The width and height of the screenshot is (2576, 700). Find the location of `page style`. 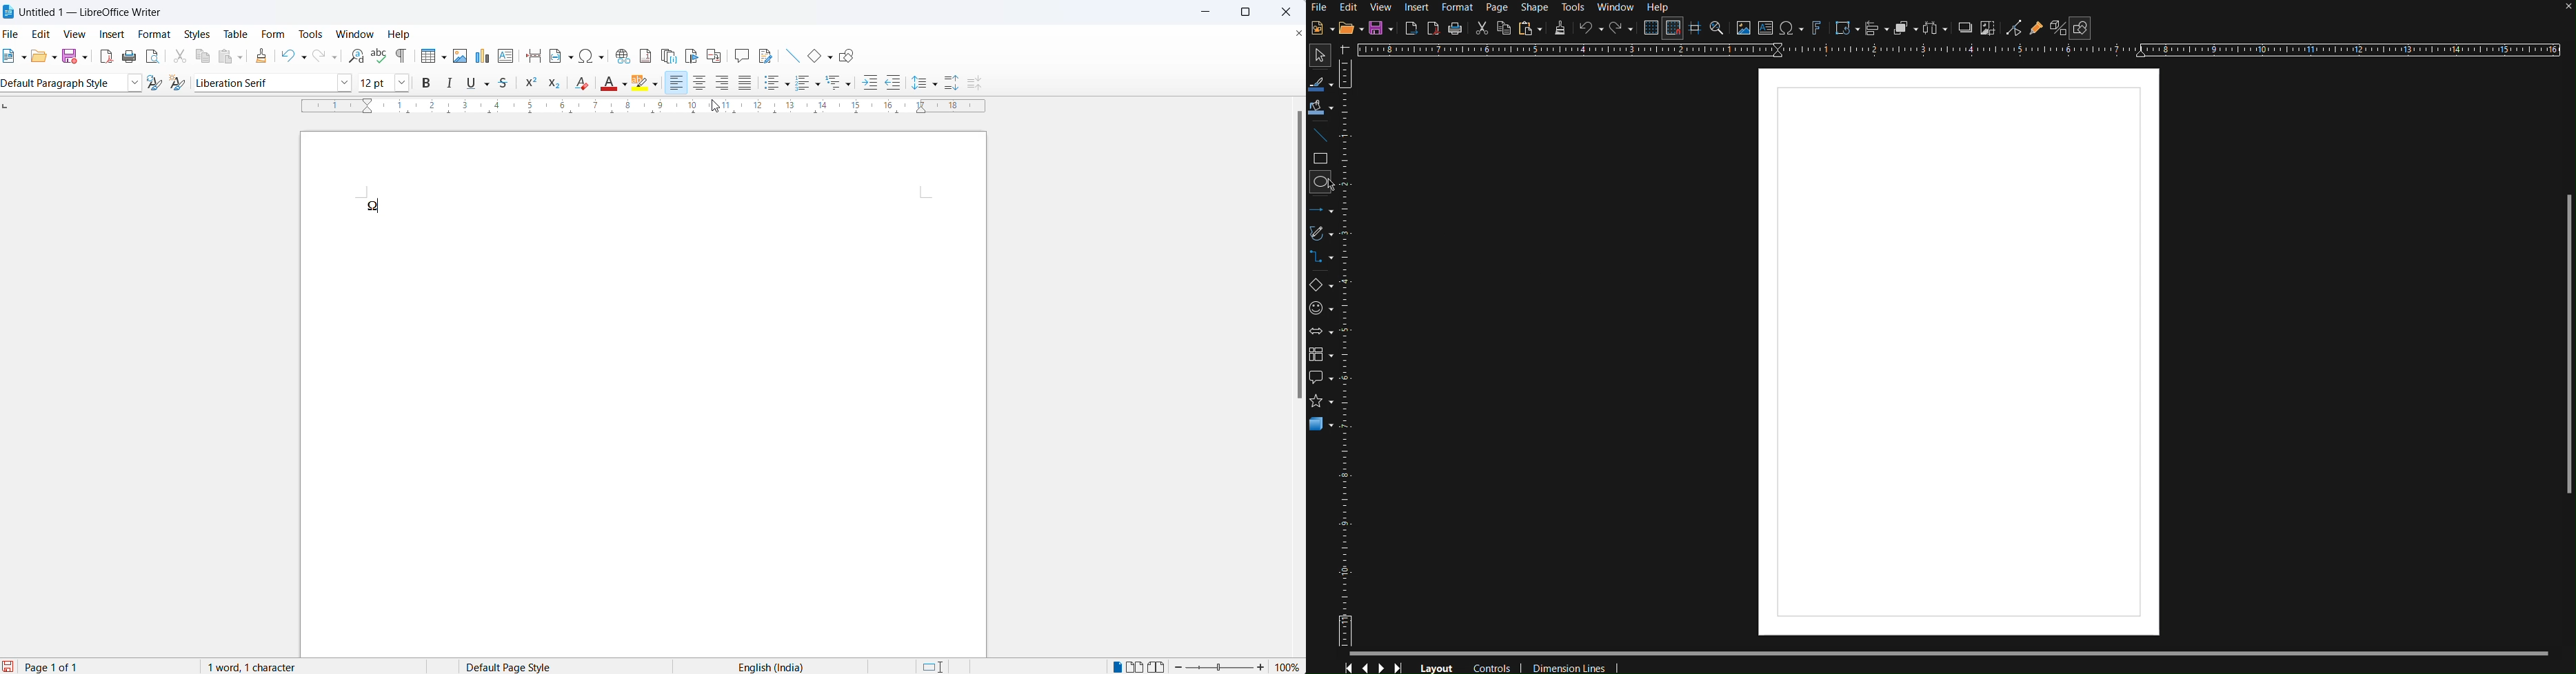

page style is located at coordinates (526, 666).